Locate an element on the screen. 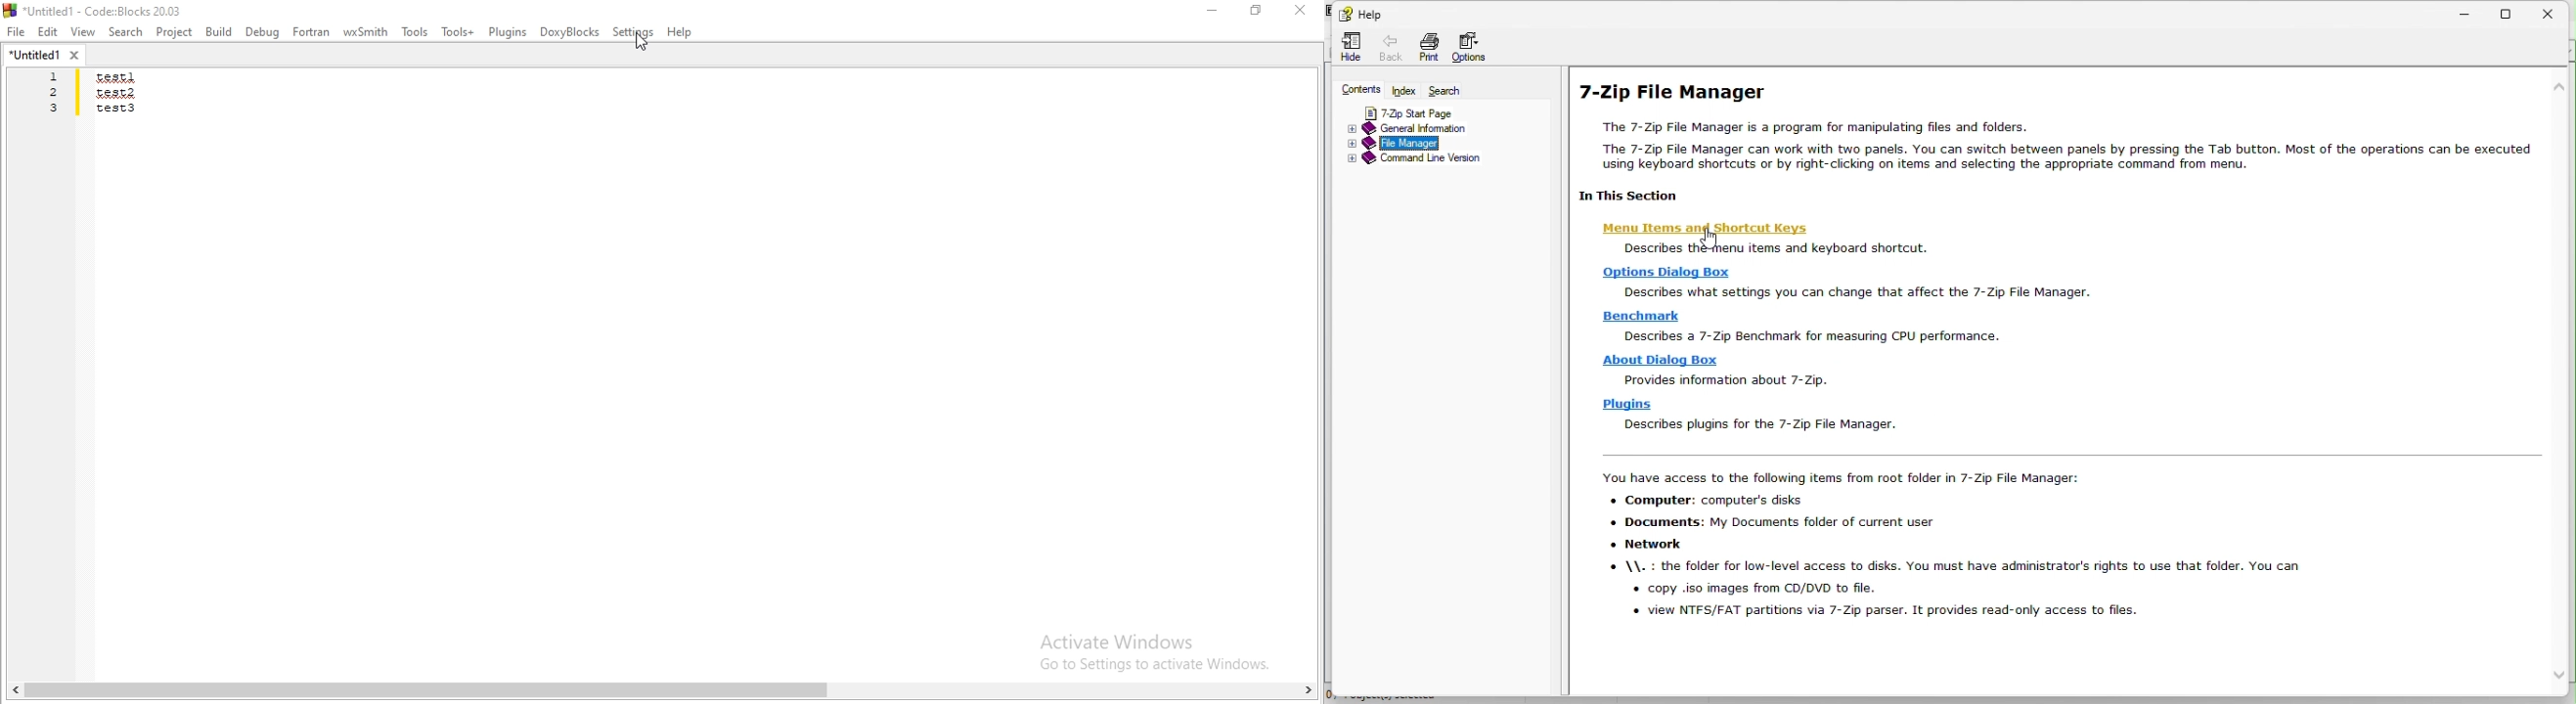 The height and width of the screenshot is (728, 2576). Command line version is located at coordinates (1440, 160).